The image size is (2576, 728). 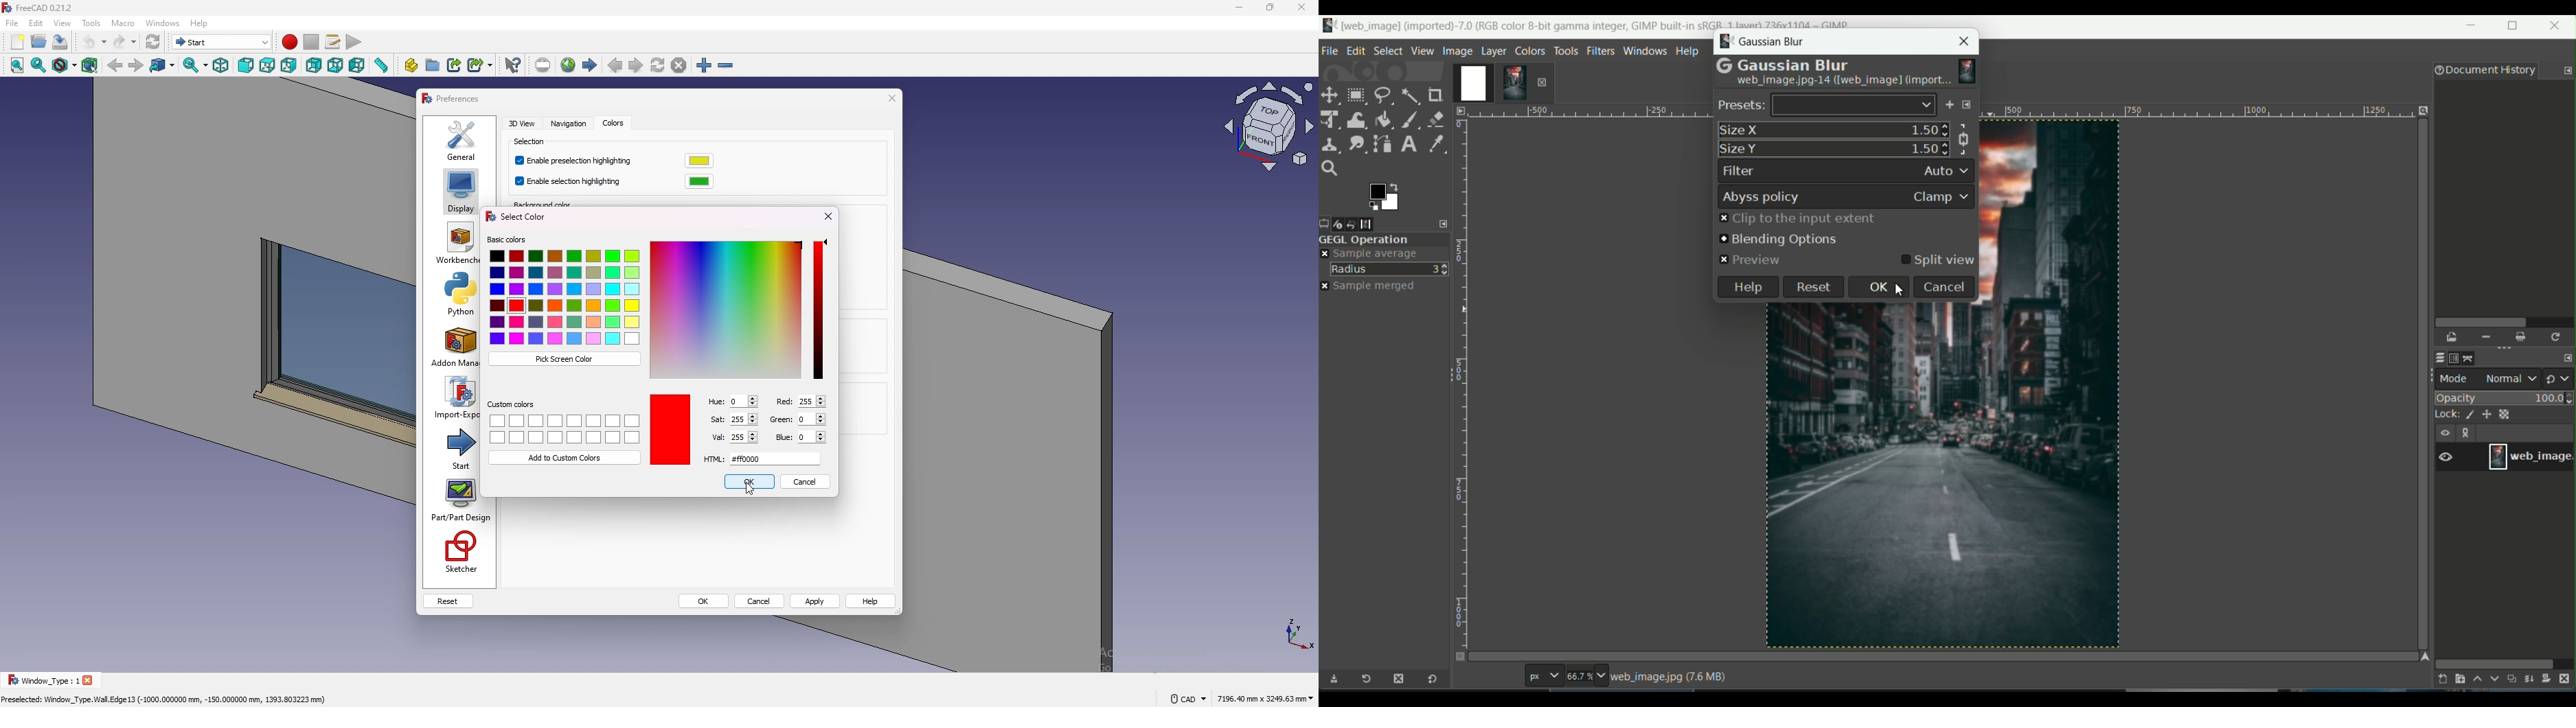 I want to click on paintbrush tool, so click(x=1410, y=118).